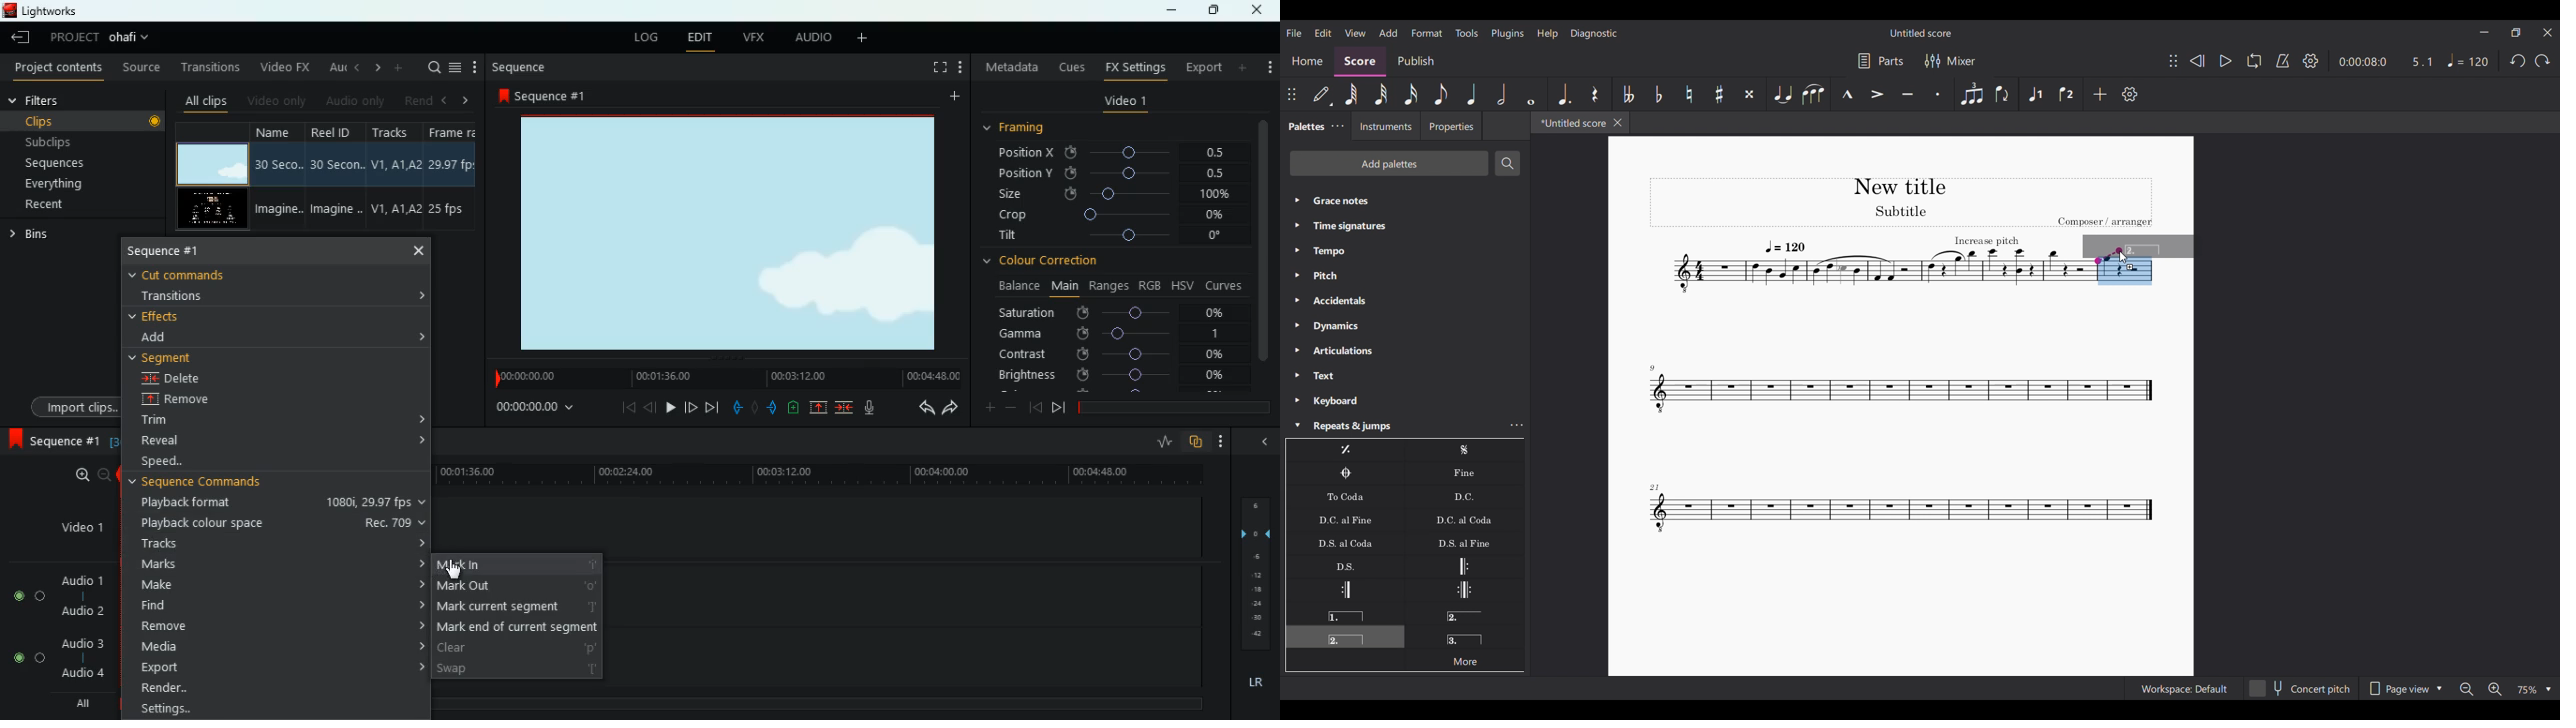  Describe the element at coordinates (772, 408) in the screenshot. I see `push` at that location.